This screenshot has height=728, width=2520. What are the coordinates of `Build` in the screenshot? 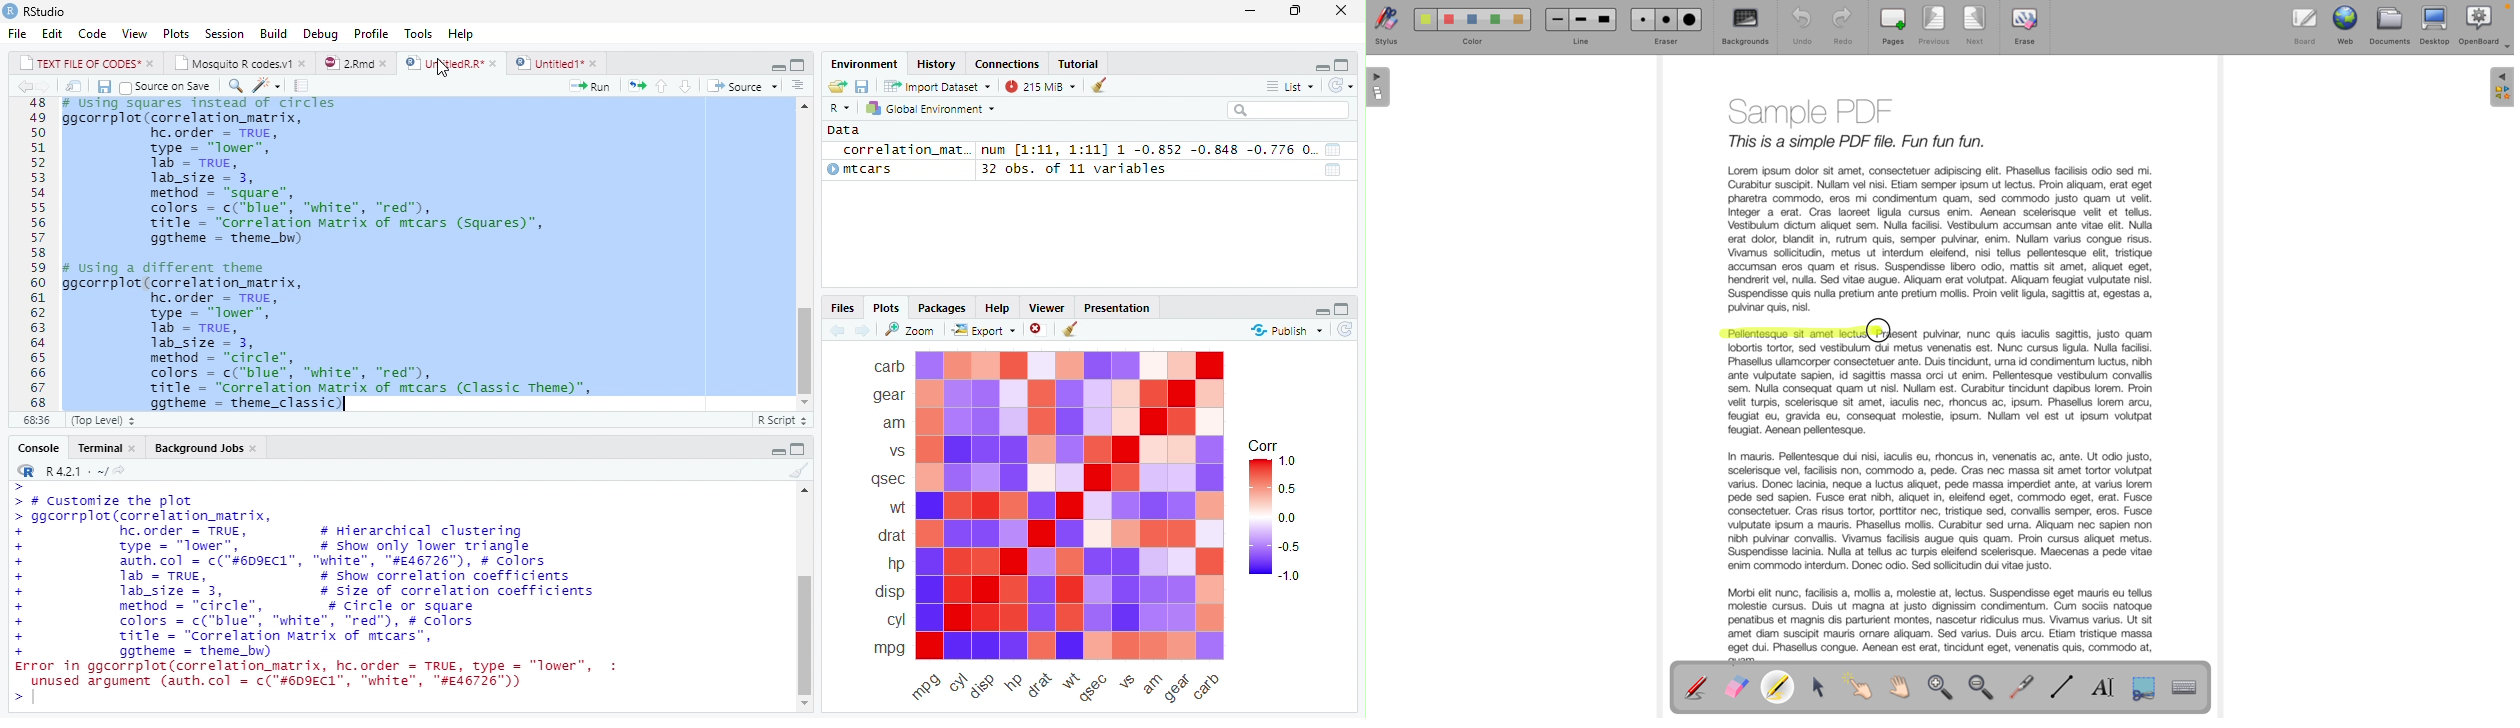 It's located at (275, 33).